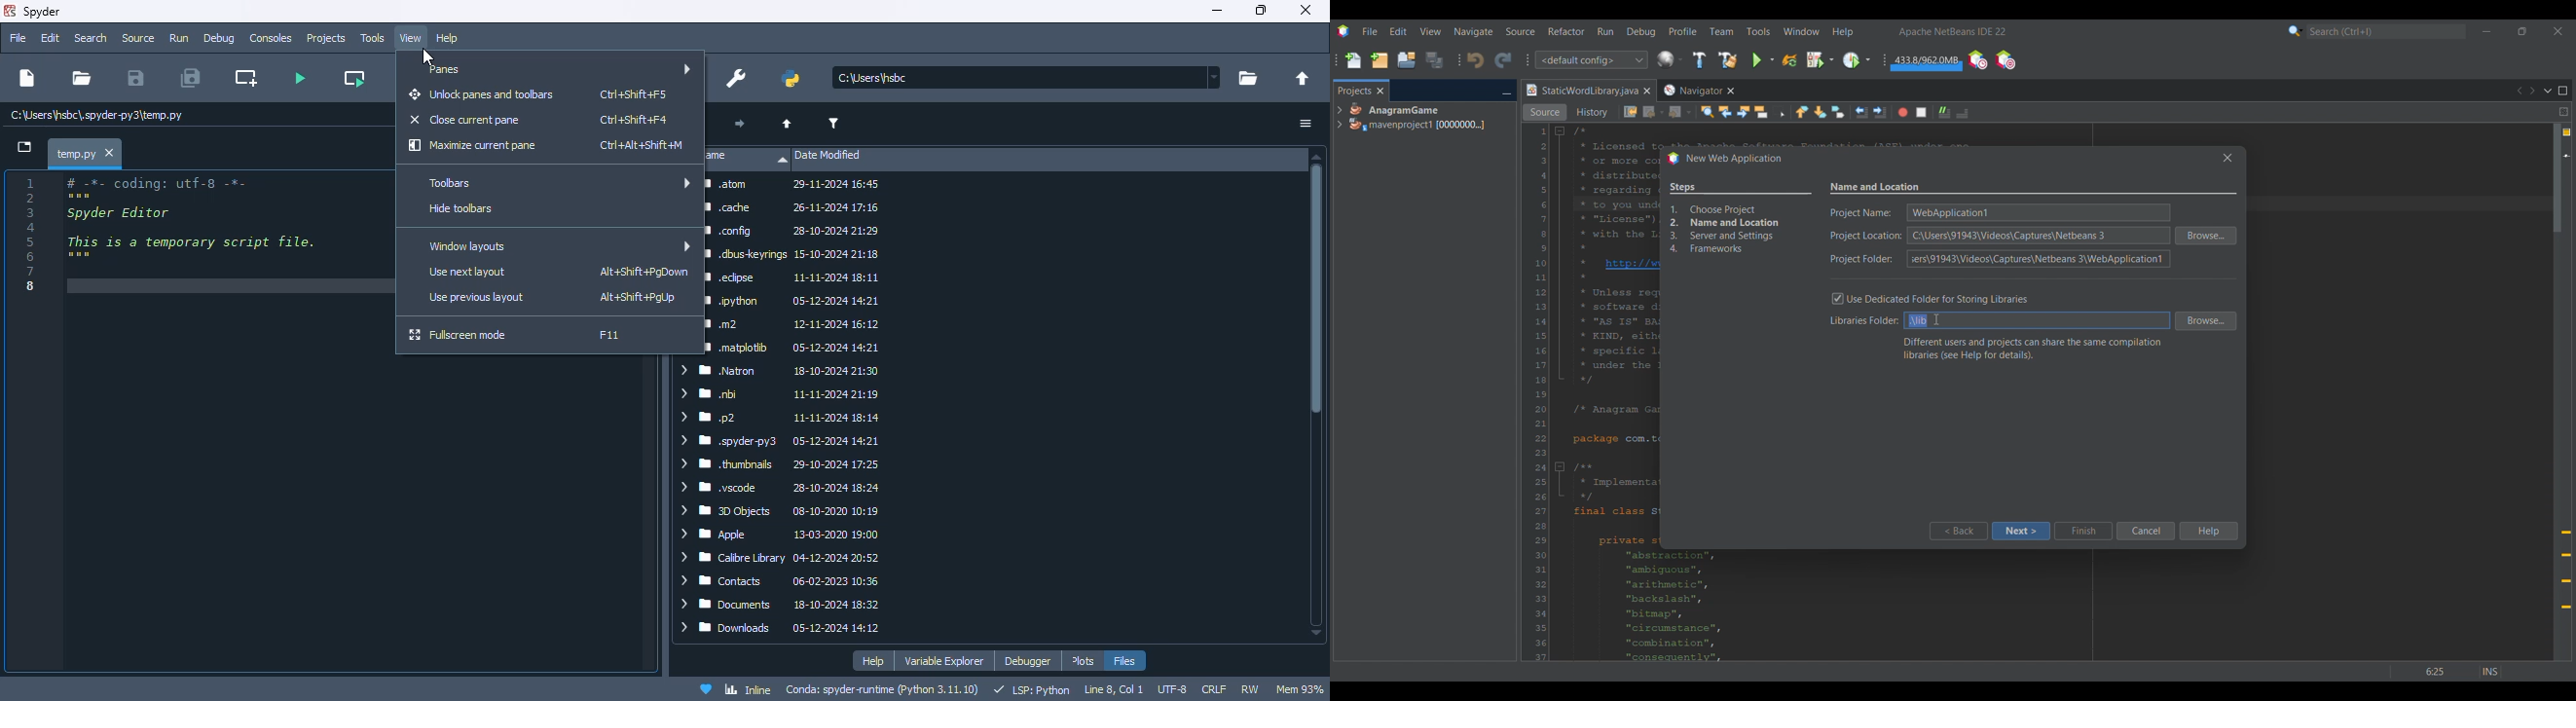 The image size is (2576, 728). What do you see at coordinates (25, 78) in the screenshot?
I see `new file` at bounding box center [25, 78].